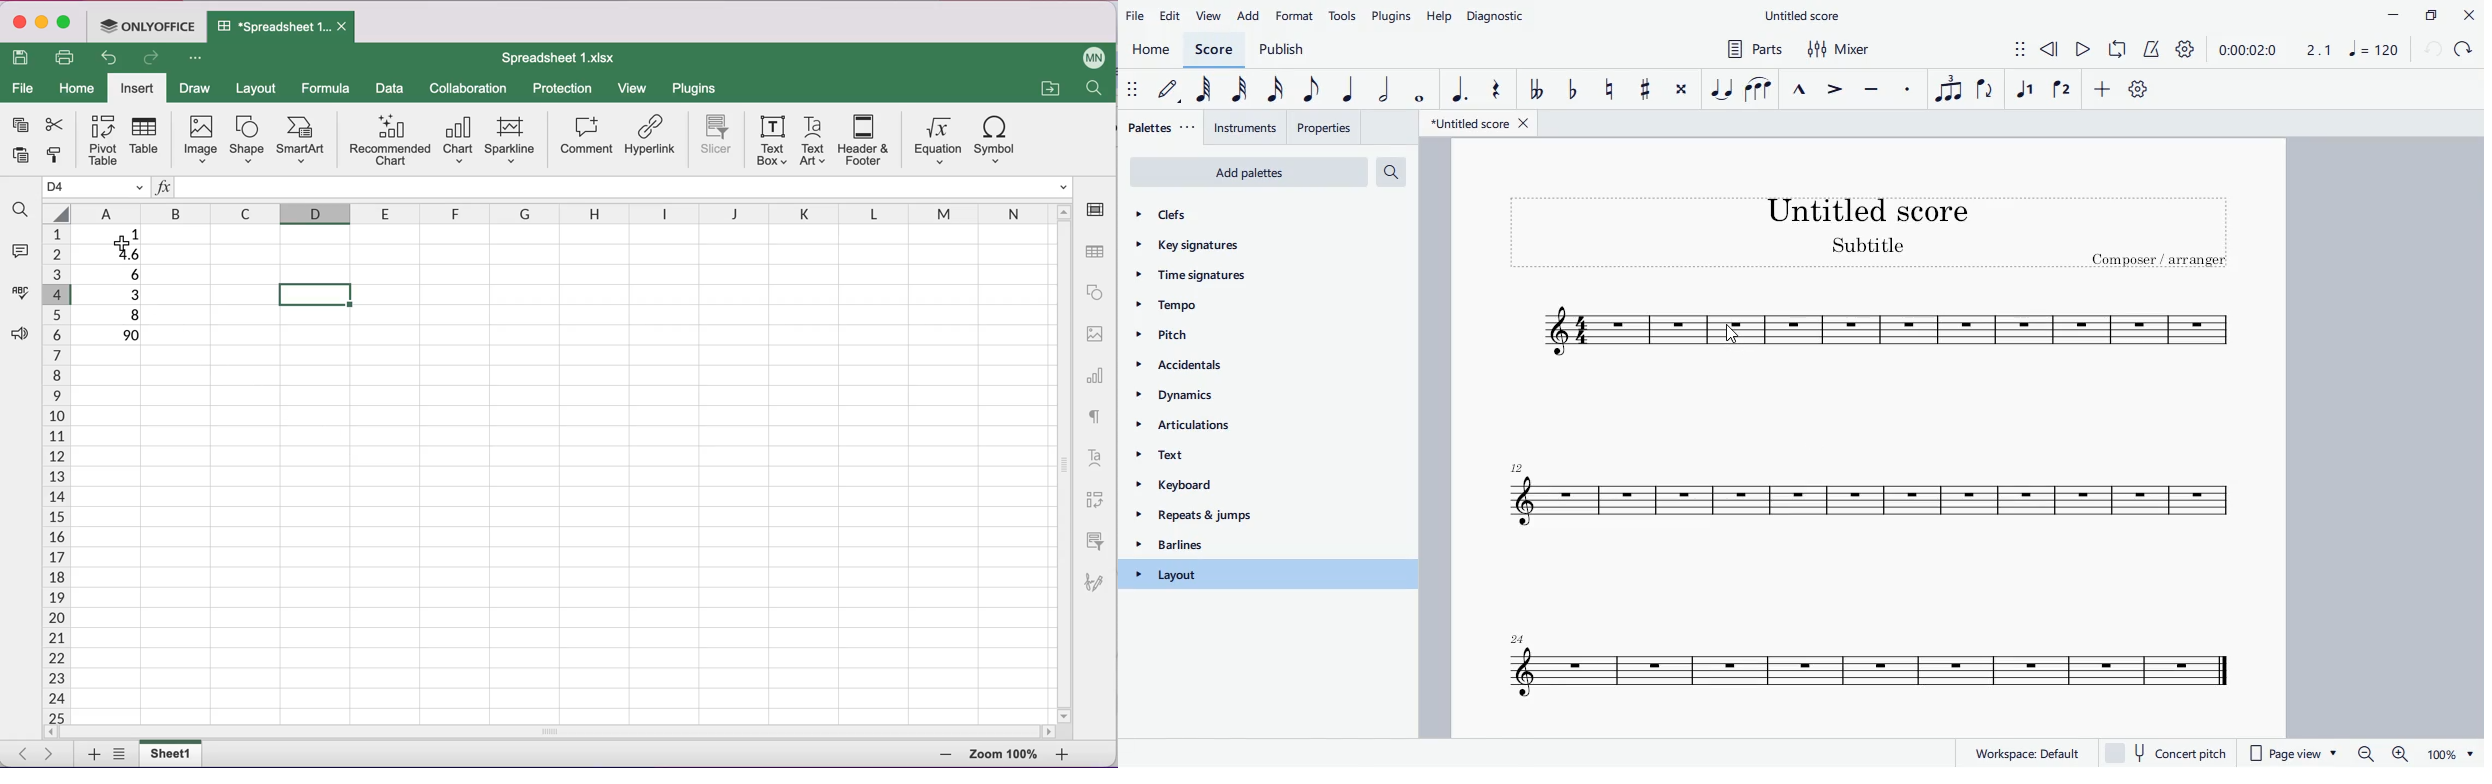  I want to click on columns, so click(548, 211).